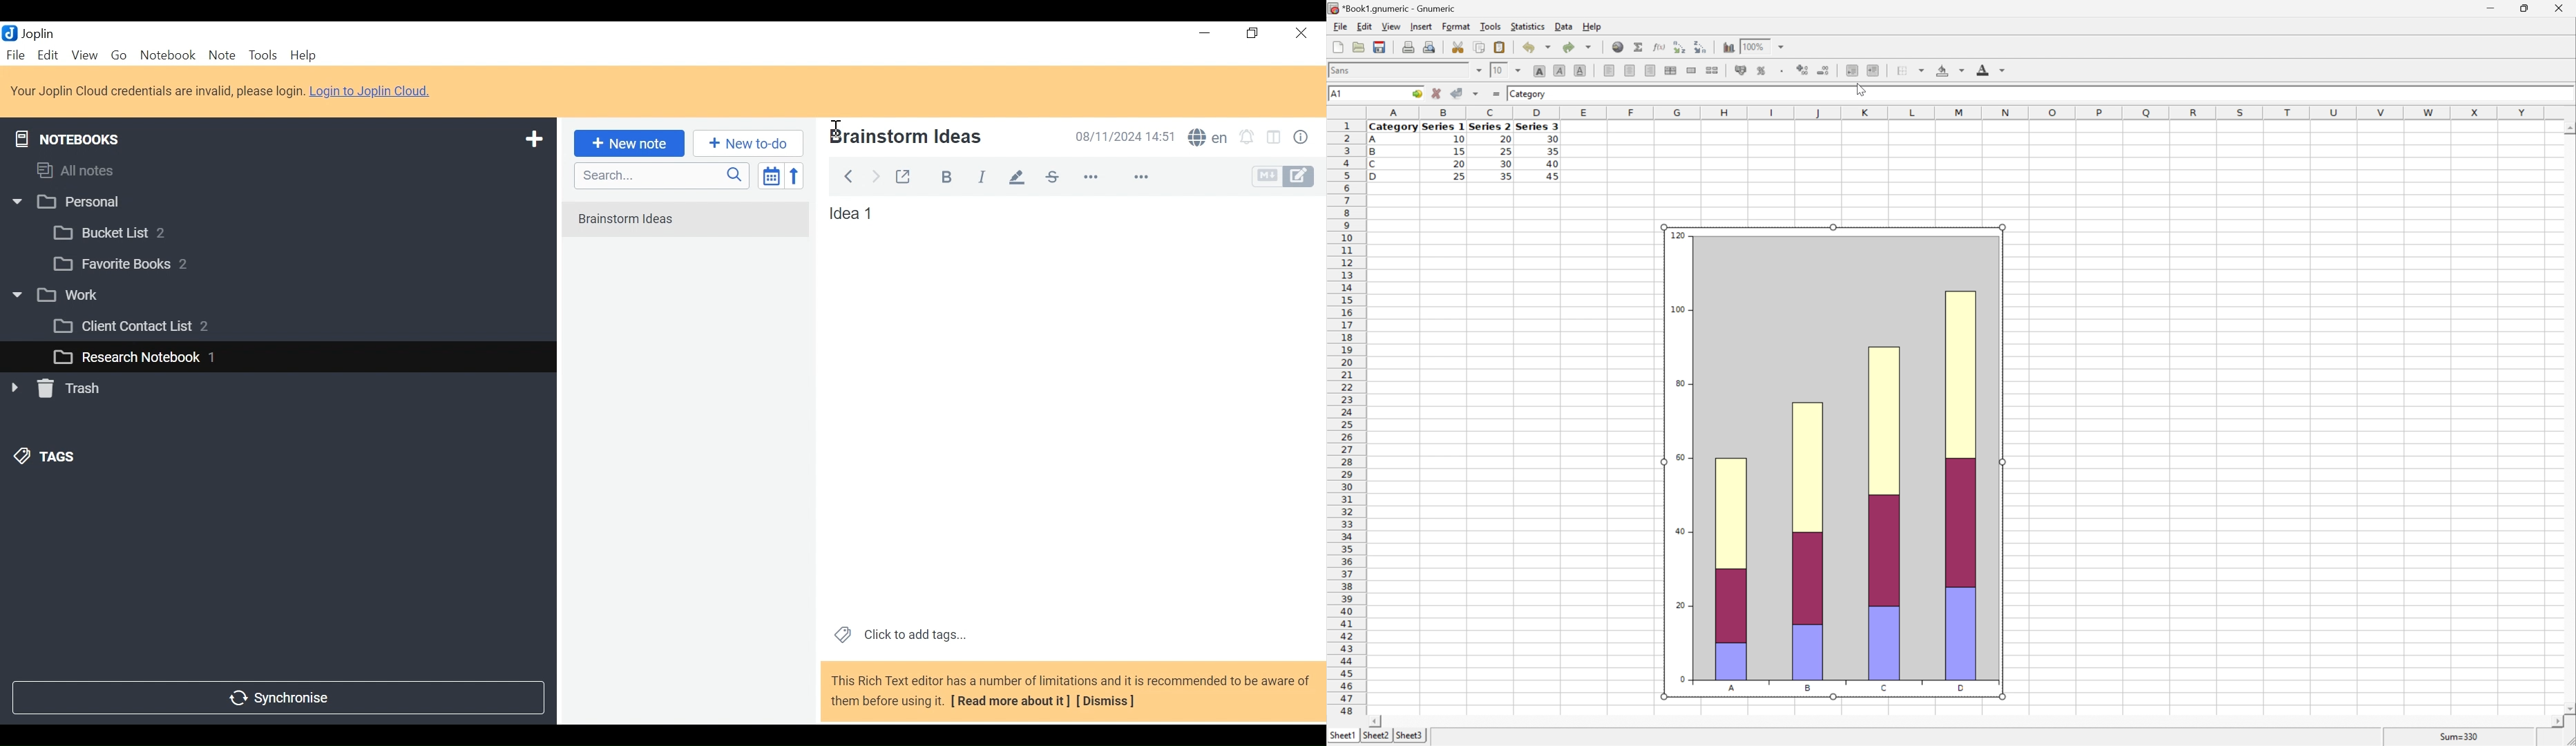 The width and height of the screenshot is (2576, 756). Describe the element at coordinates (305, 56) in the screenshot. I see `Help` at that location.